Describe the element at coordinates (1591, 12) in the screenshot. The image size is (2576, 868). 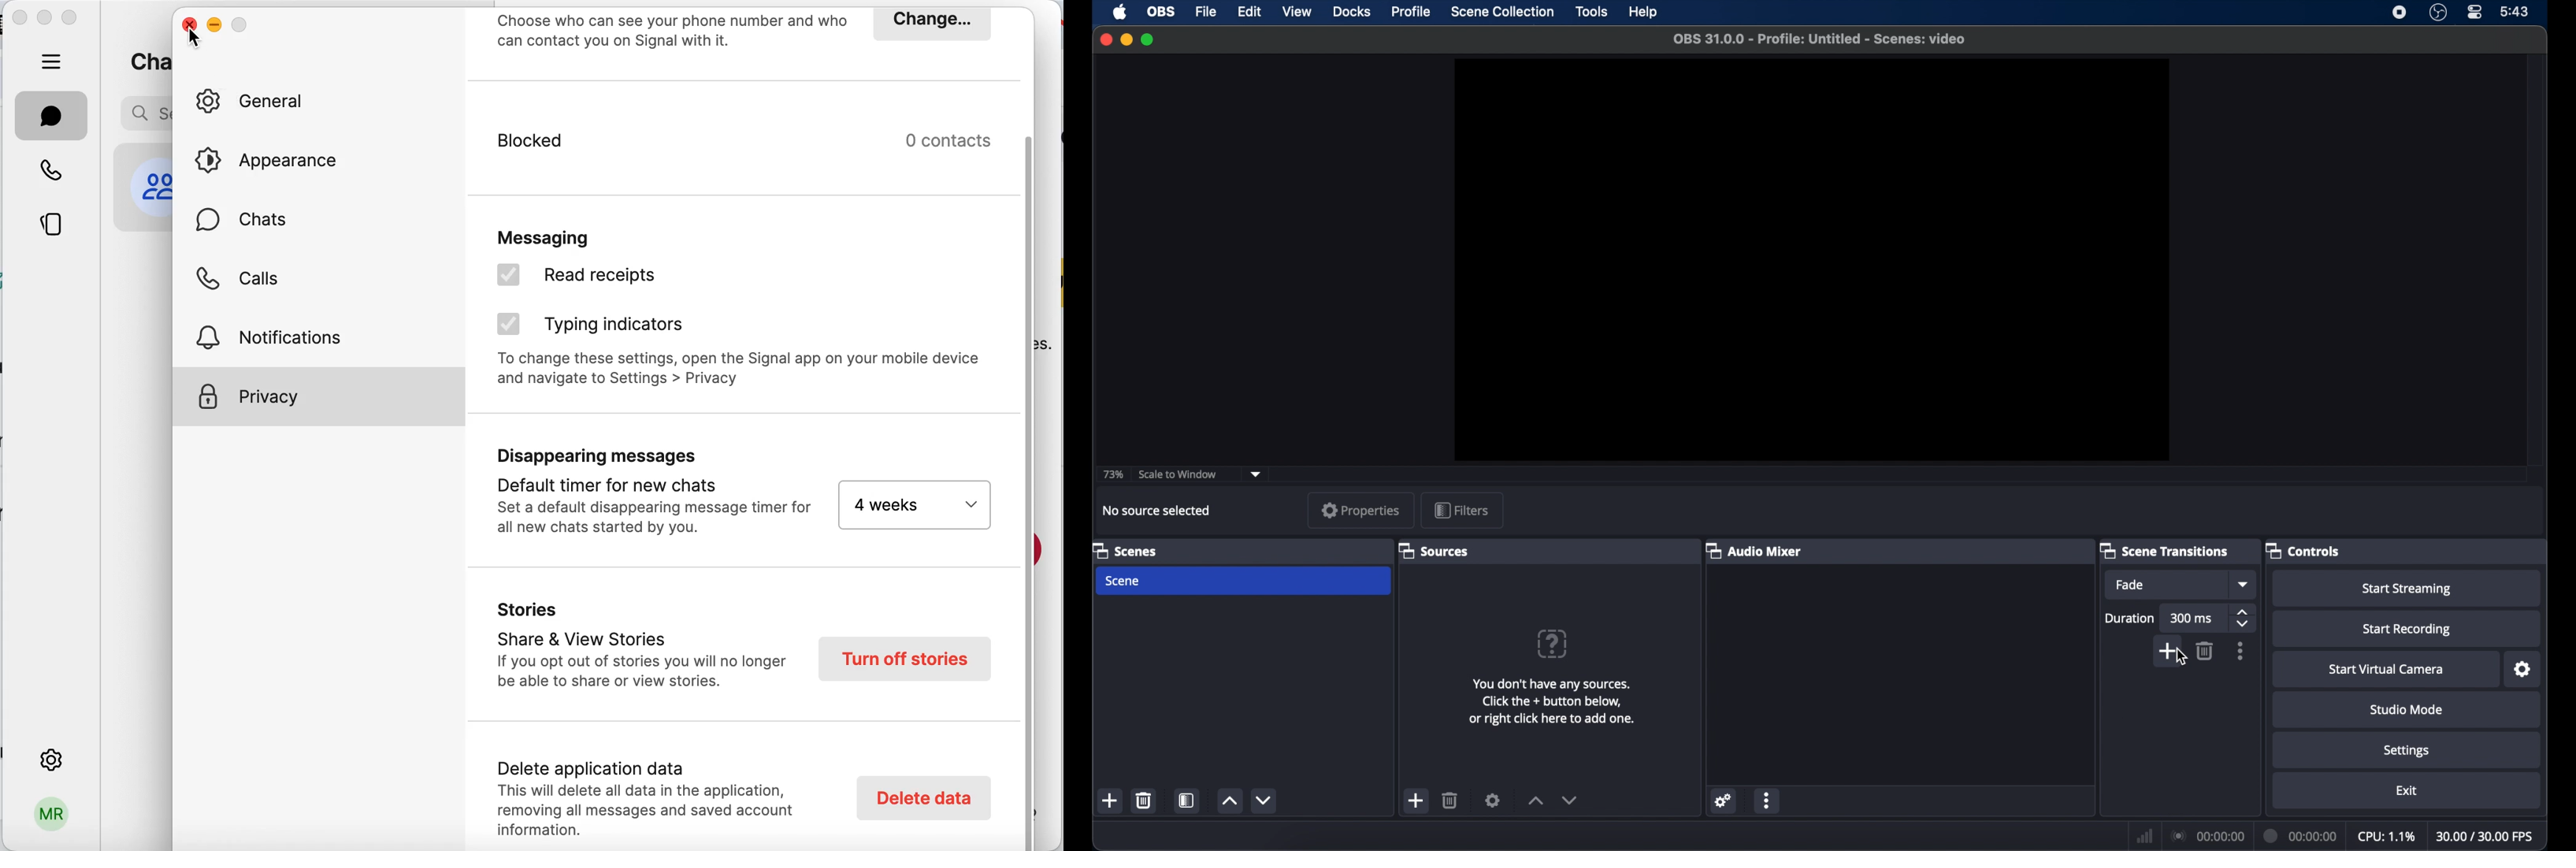
I see `tools` at that location.